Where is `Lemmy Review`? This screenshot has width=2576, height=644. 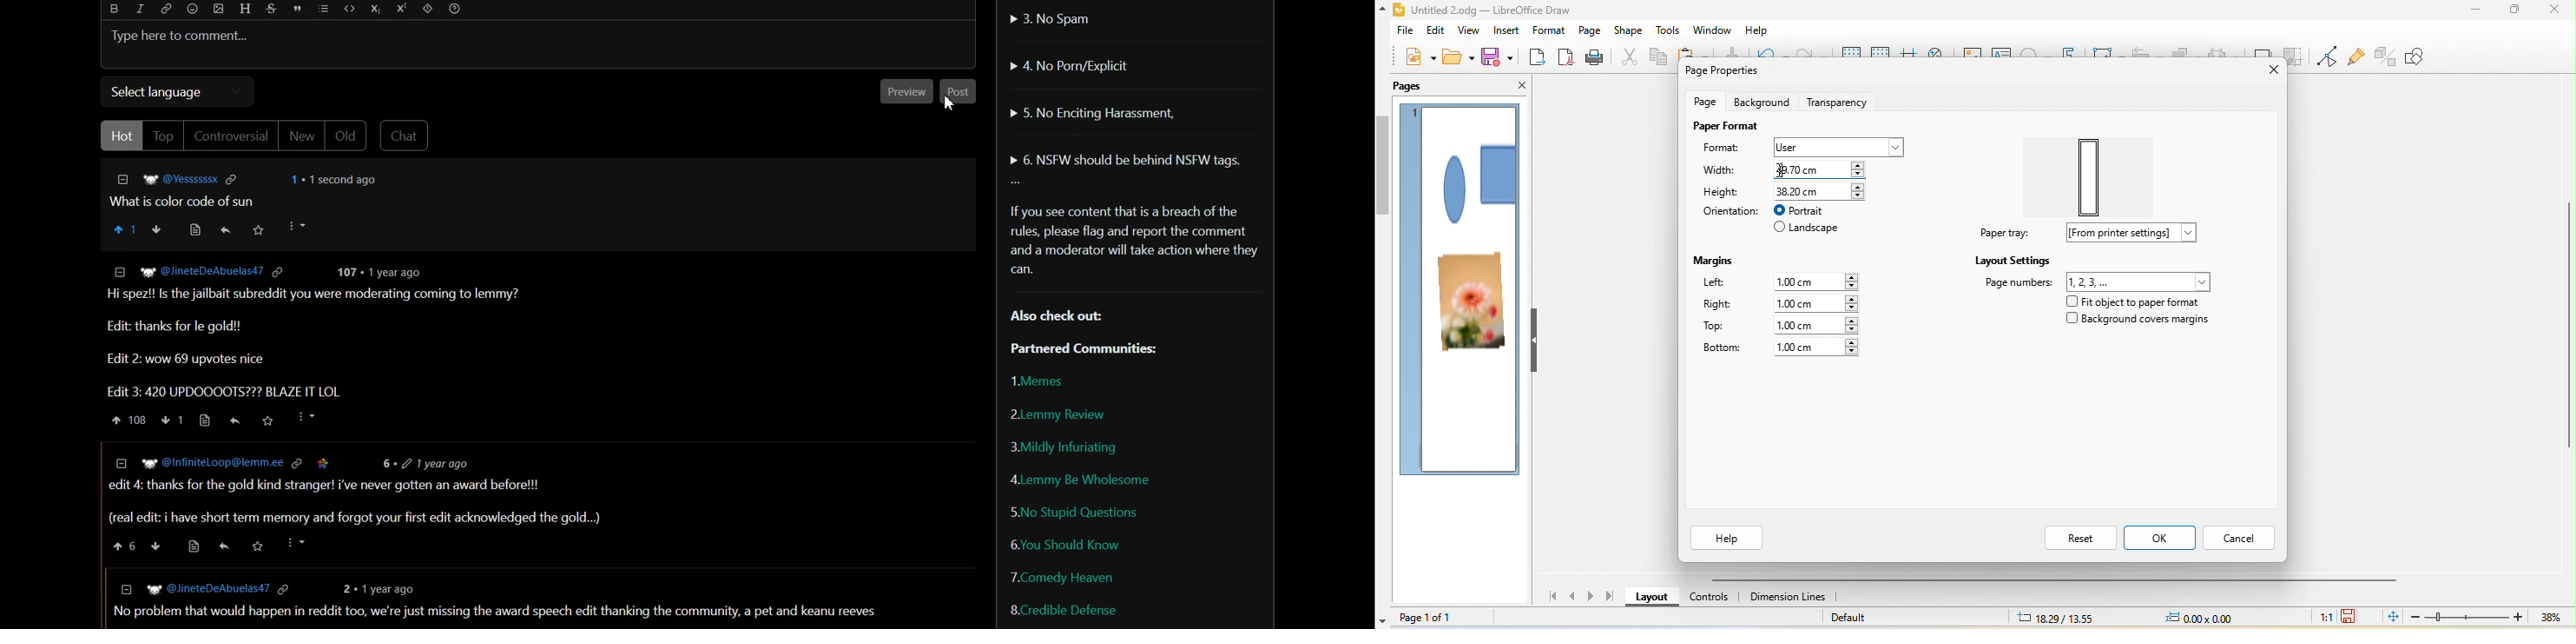
Lemmy Review is located at coordinates (1057, 413).